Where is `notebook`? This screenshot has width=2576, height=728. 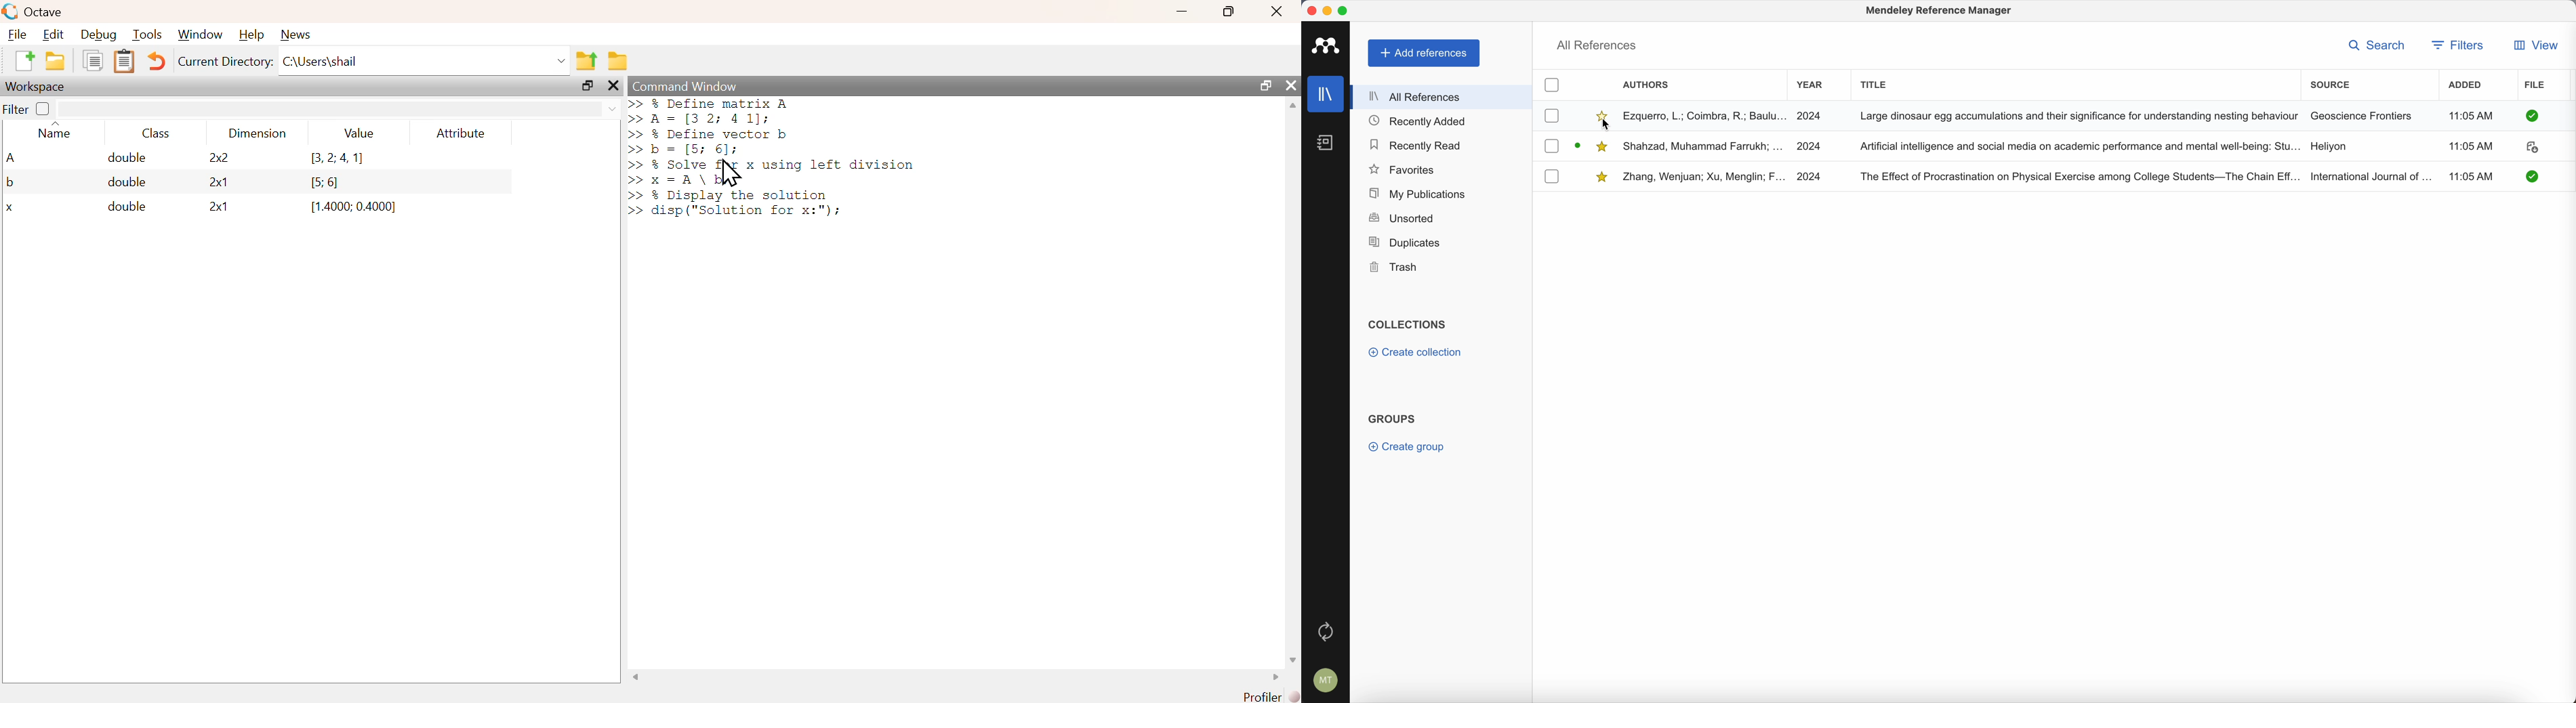 notebook is located at coordinates (1331, 144).